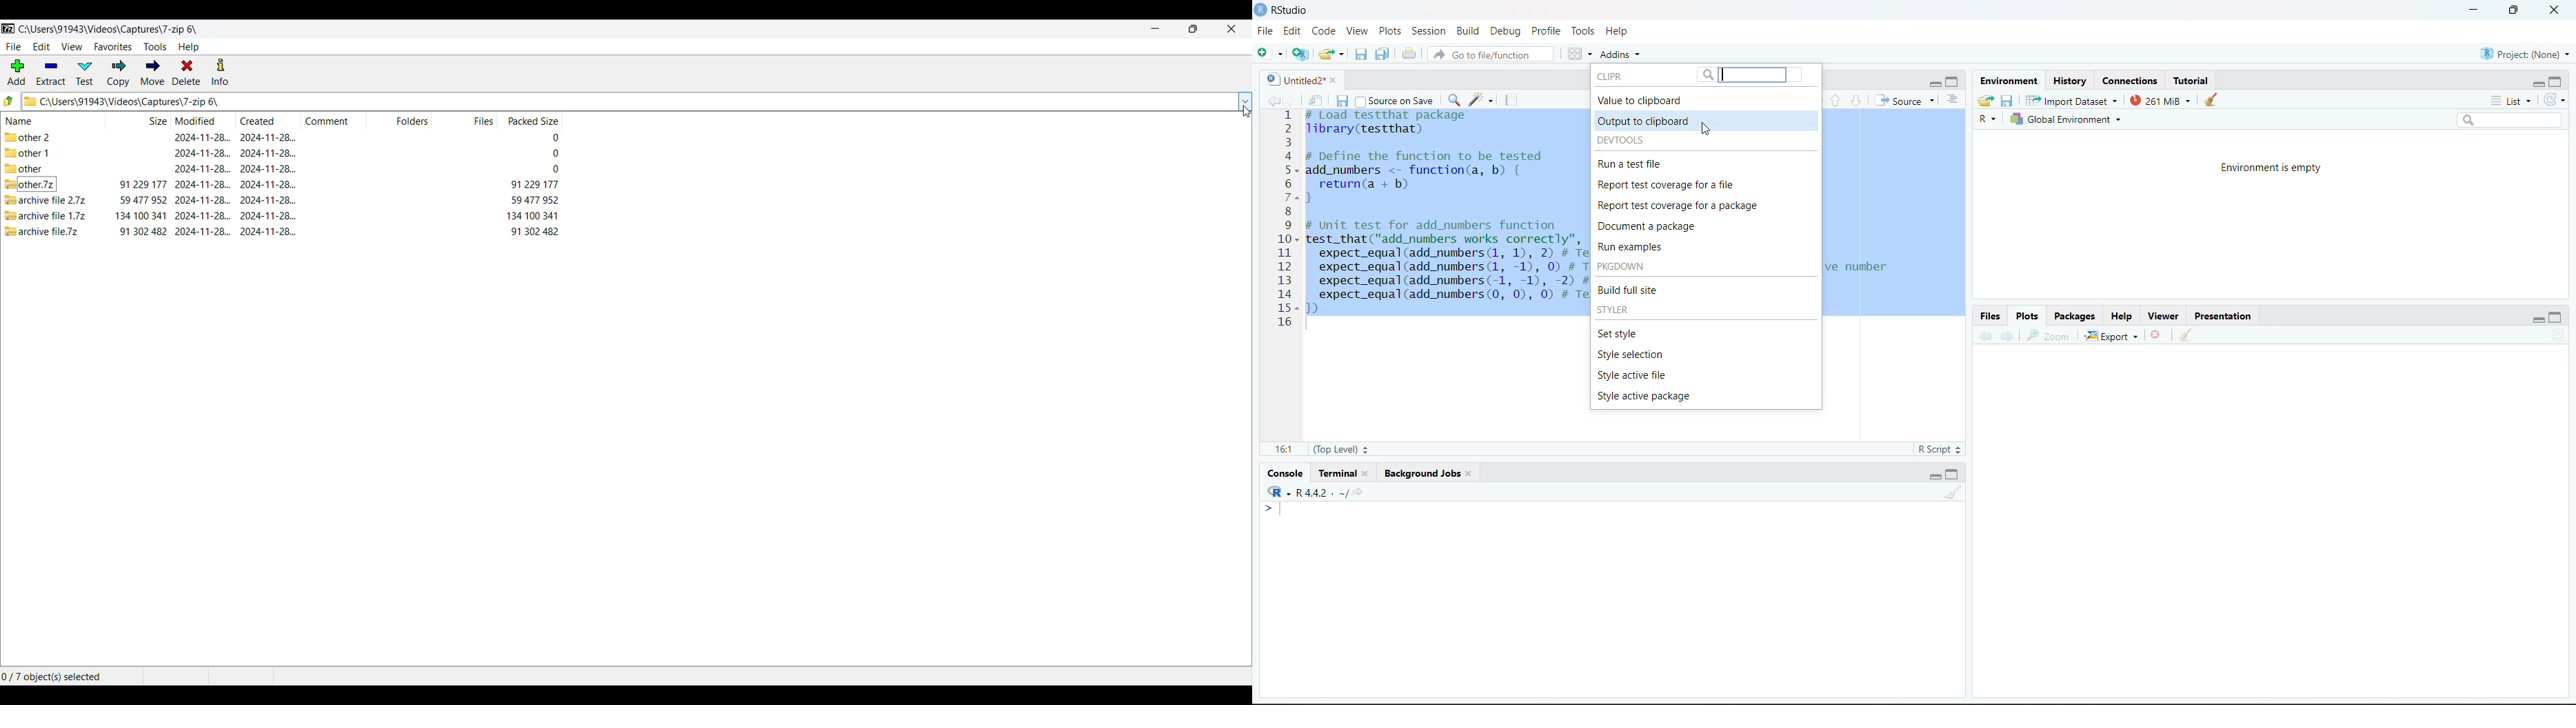 The height and width of the screenshot is (728, 2576). Describe the element at coordinates (1269, 54) in the screenshot. I see `New file` at that location.